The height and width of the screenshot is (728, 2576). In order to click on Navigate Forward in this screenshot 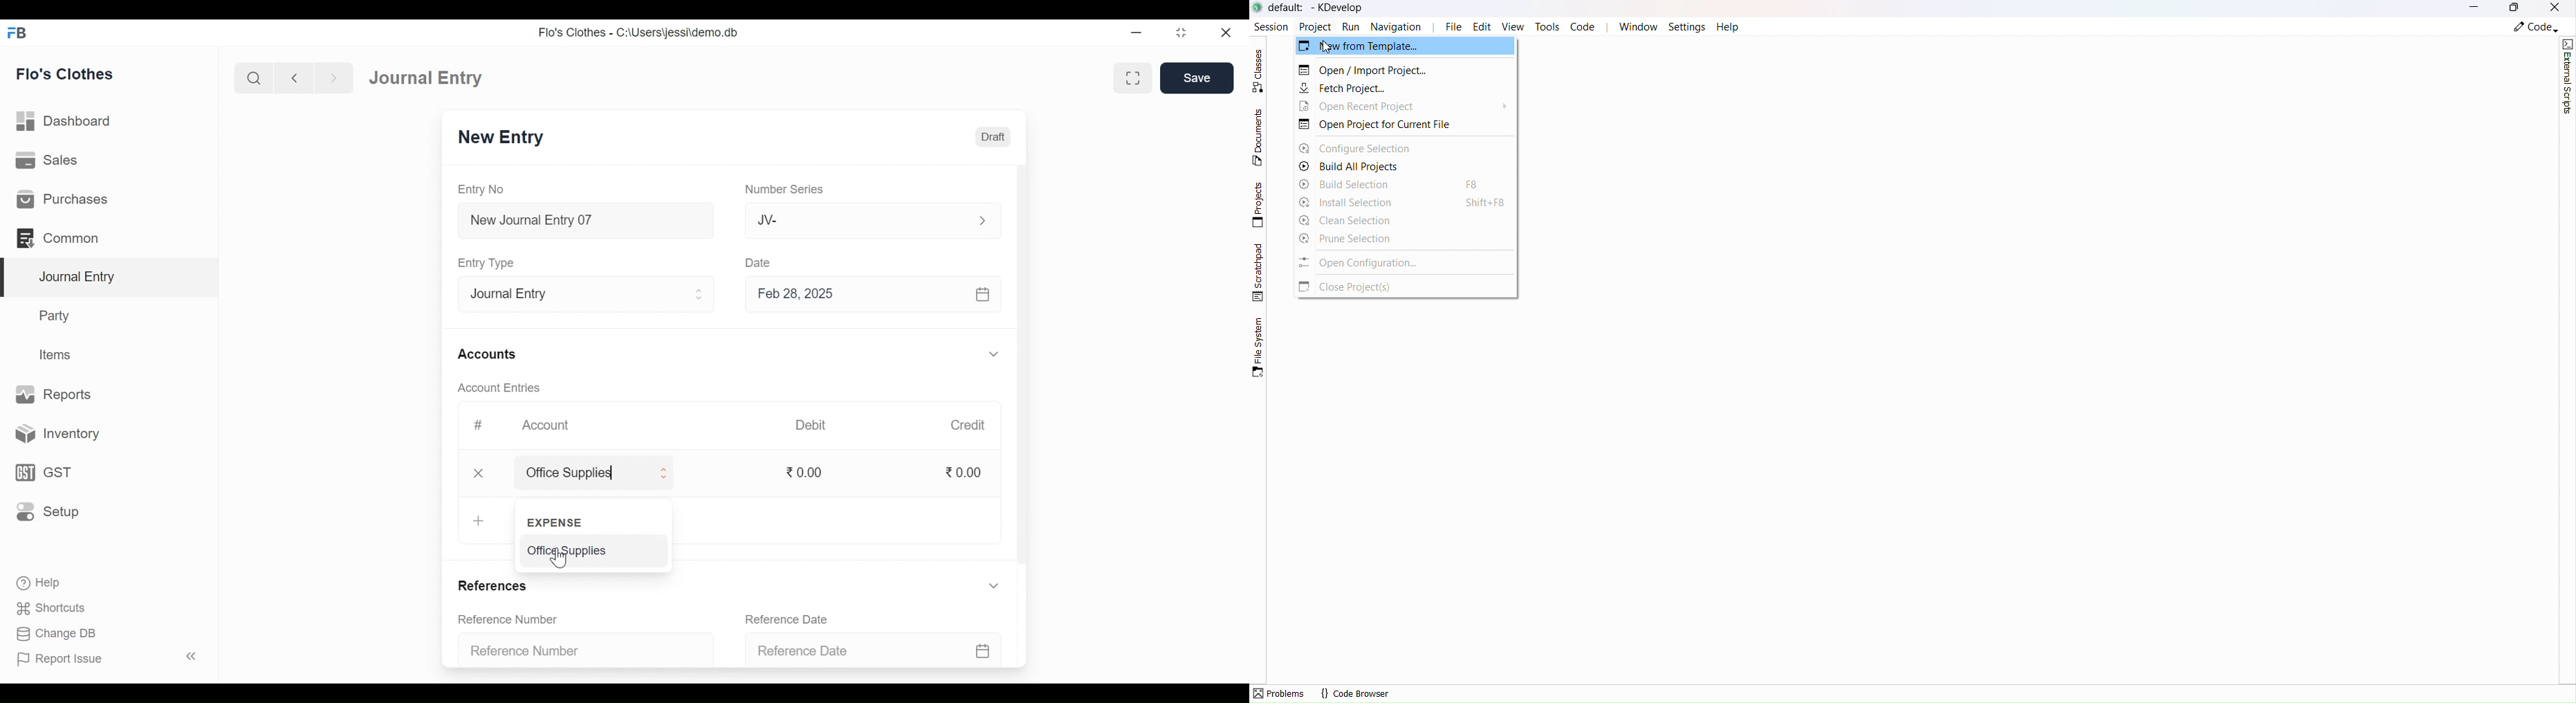, I will do `click(334, 78)`.